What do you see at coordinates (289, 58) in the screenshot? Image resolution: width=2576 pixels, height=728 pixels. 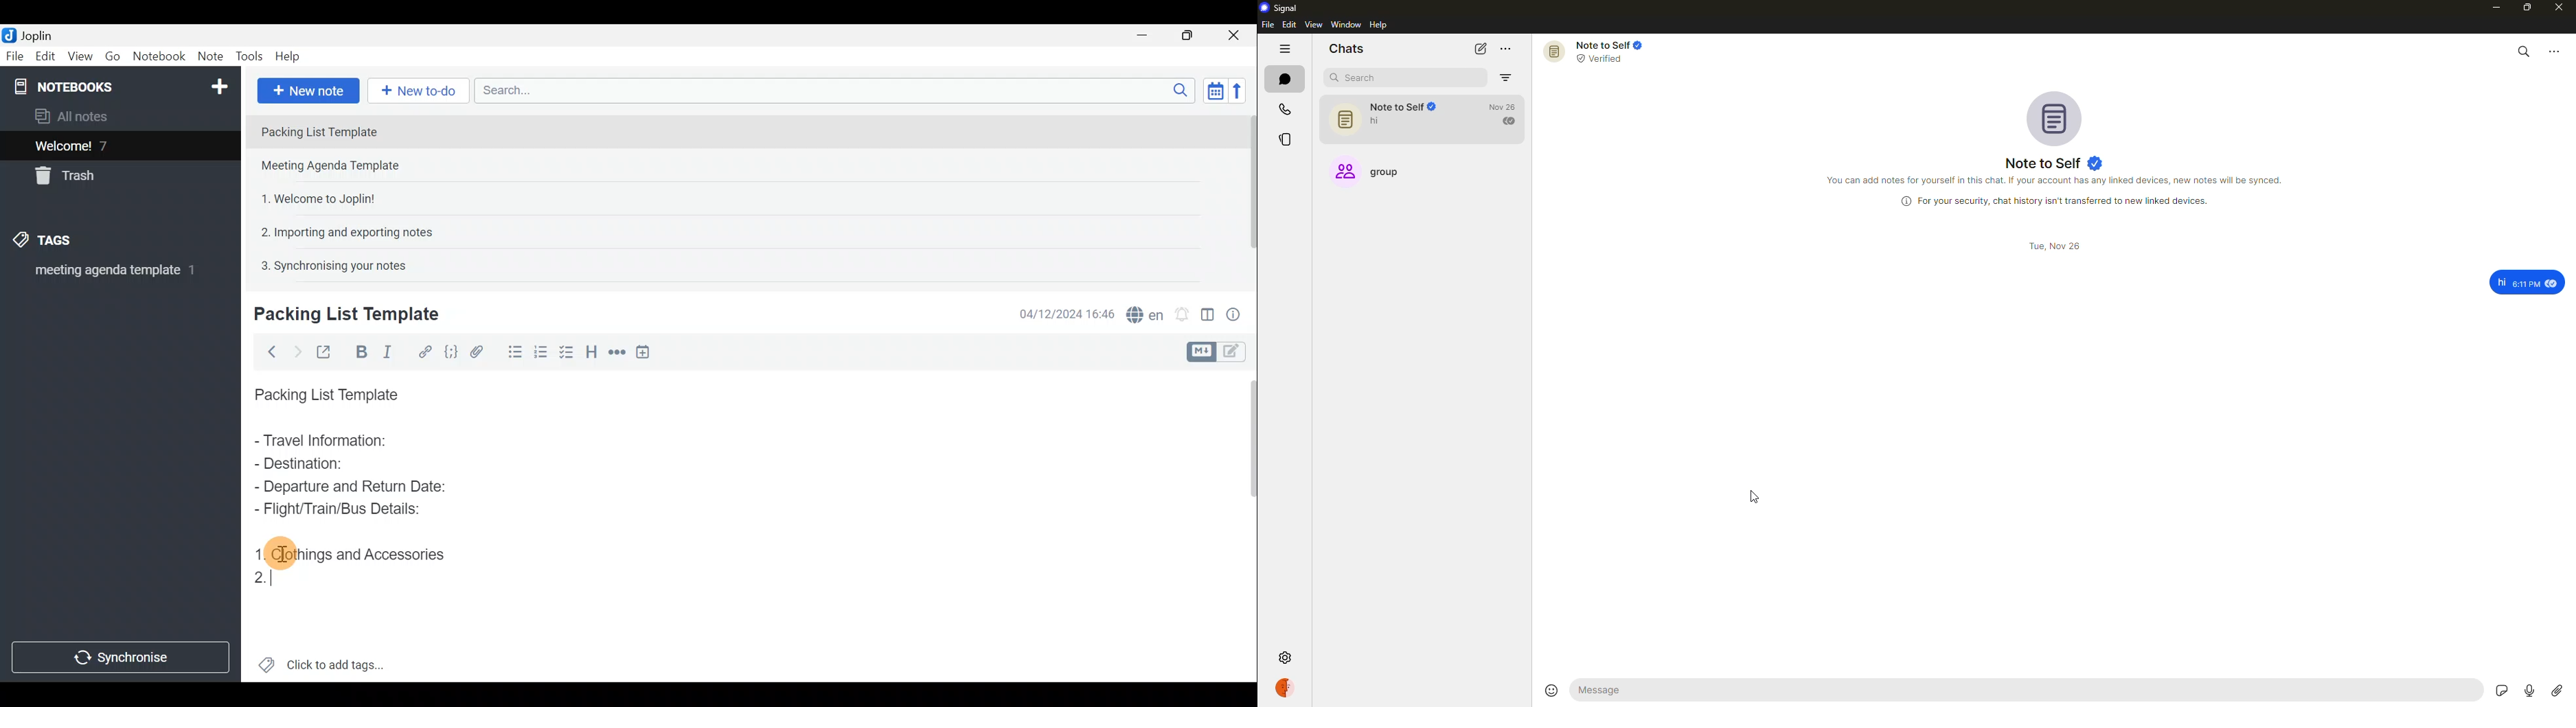 I see `Help` at bounding box center [289, 58].